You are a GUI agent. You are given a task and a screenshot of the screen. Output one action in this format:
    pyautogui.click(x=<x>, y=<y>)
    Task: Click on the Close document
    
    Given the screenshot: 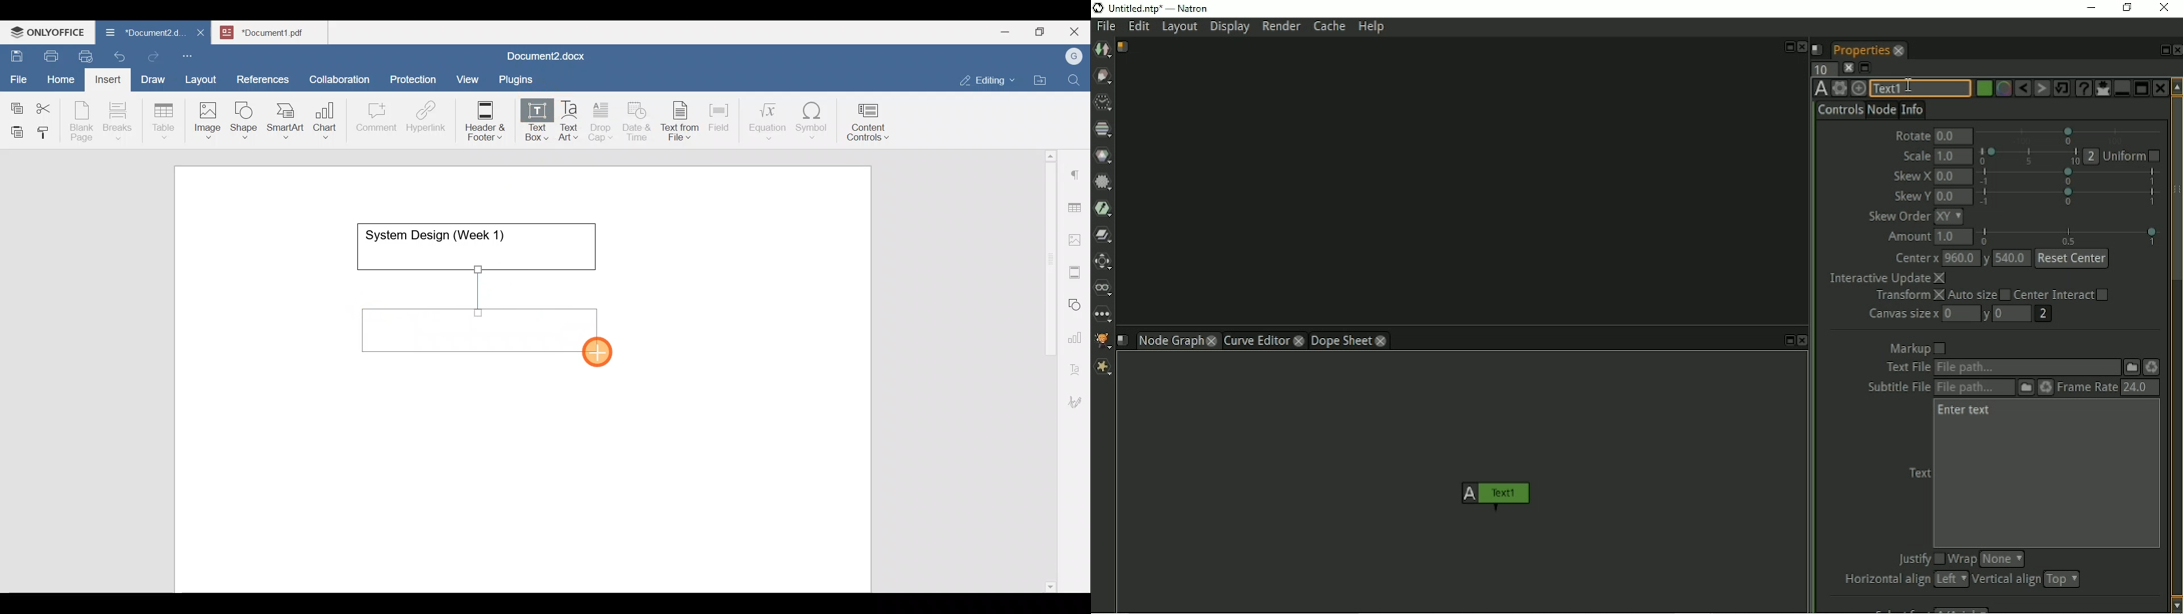 What is the action you would take?
    pyautogui.click(x=201, y=34)
    